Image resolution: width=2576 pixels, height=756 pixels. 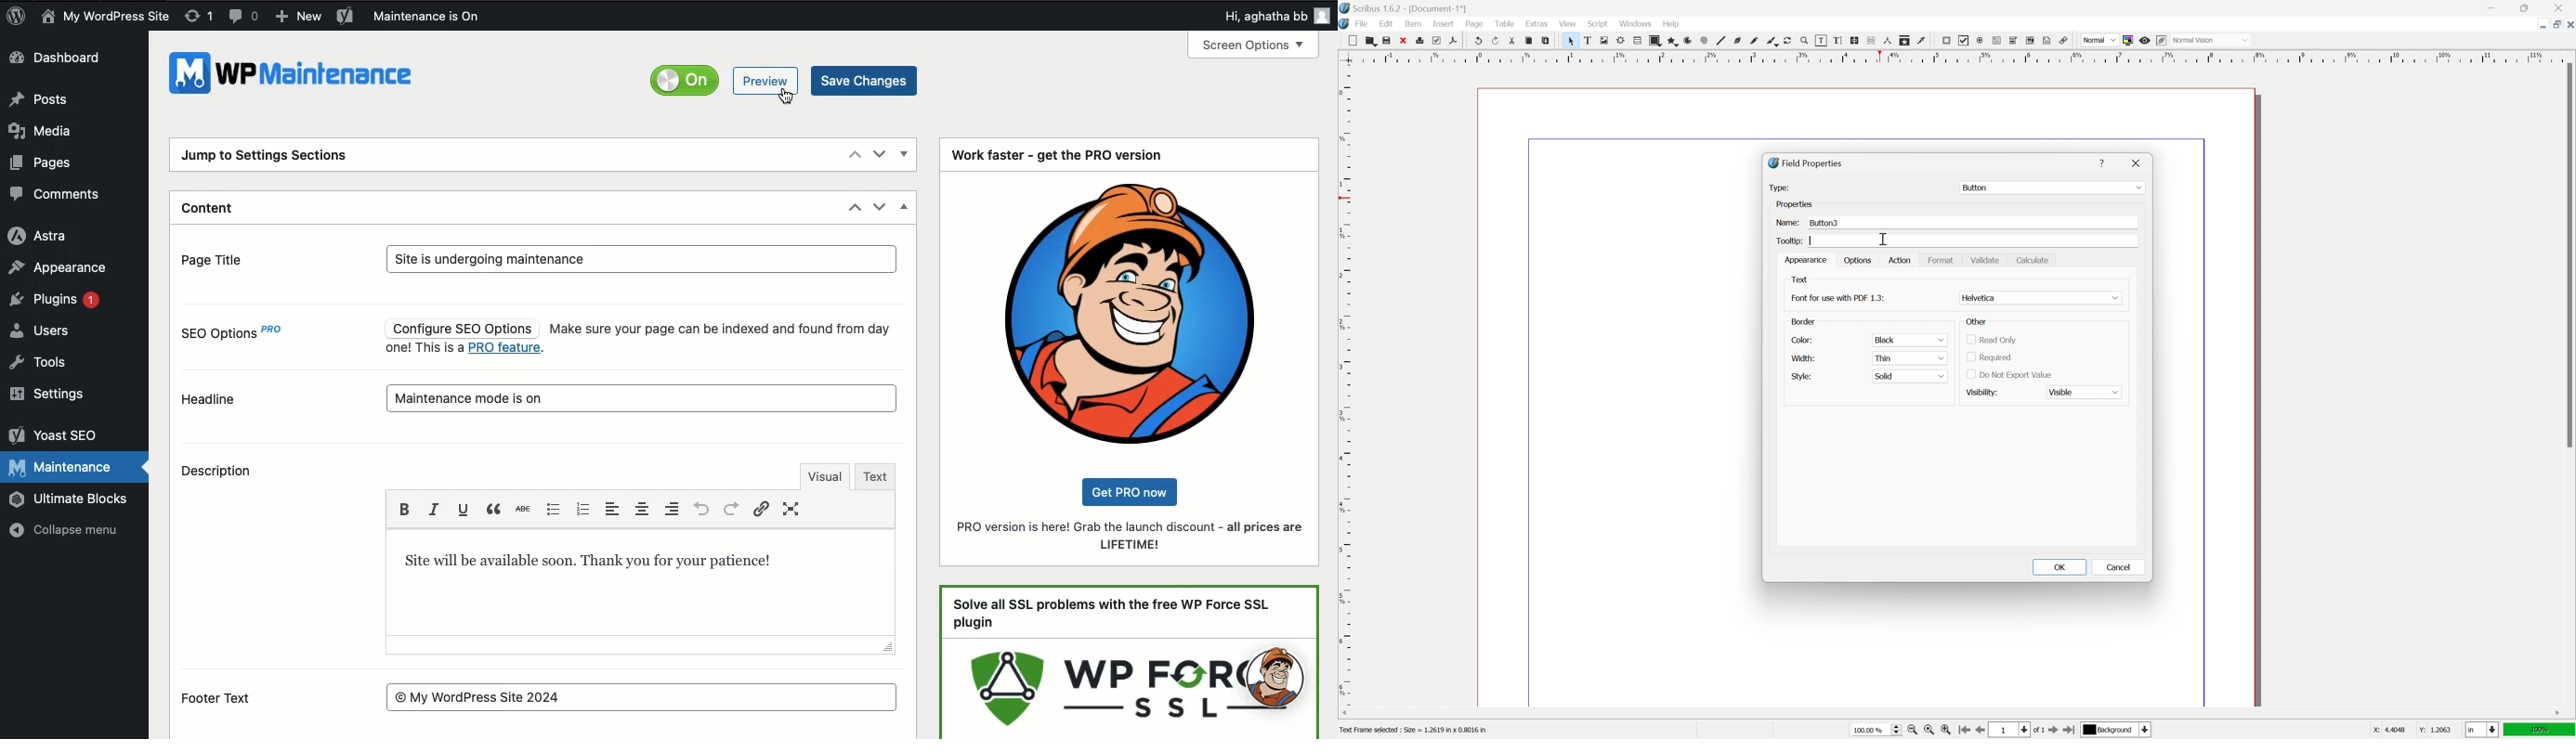 I want to click on Astra, so click(x=40, y=237).